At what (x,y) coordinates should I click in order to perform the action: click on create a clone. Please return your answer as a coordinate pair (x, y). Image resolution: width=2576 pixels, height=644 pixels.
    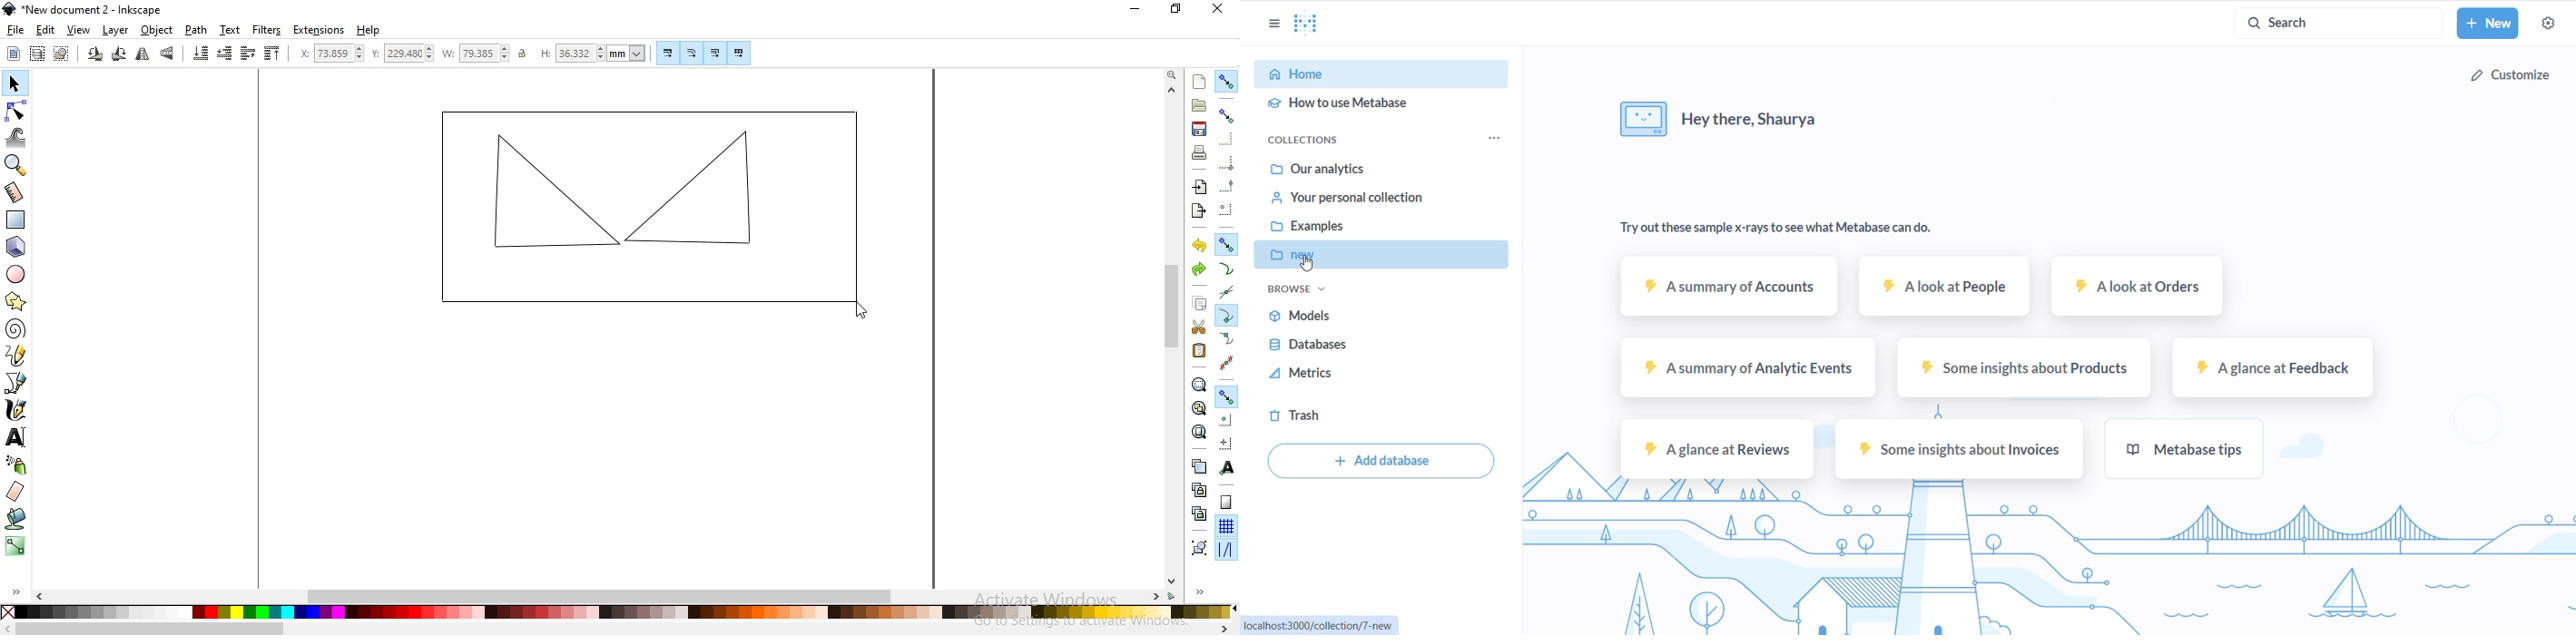
    Looking at the image, I should click on (1195, 489).